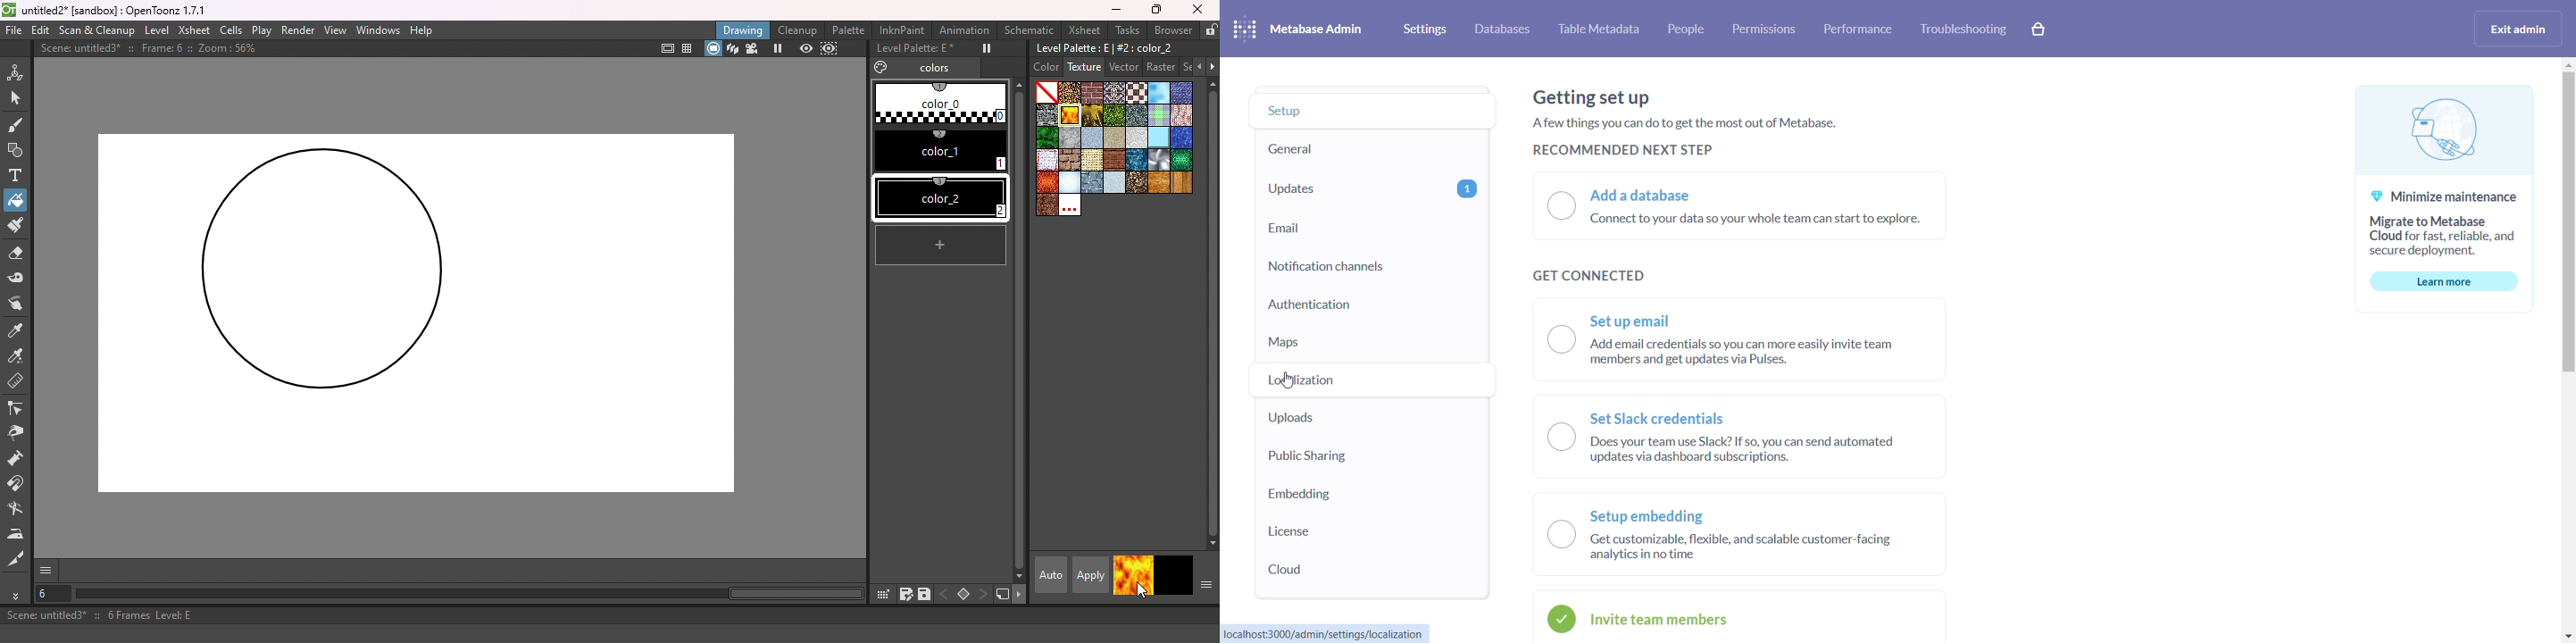 This screenshot has width=2576, height=644. What do you see at coordinates (1070, 138) in the screenshot?
I see `marble.bmp` at bounding box center [1070, 138].